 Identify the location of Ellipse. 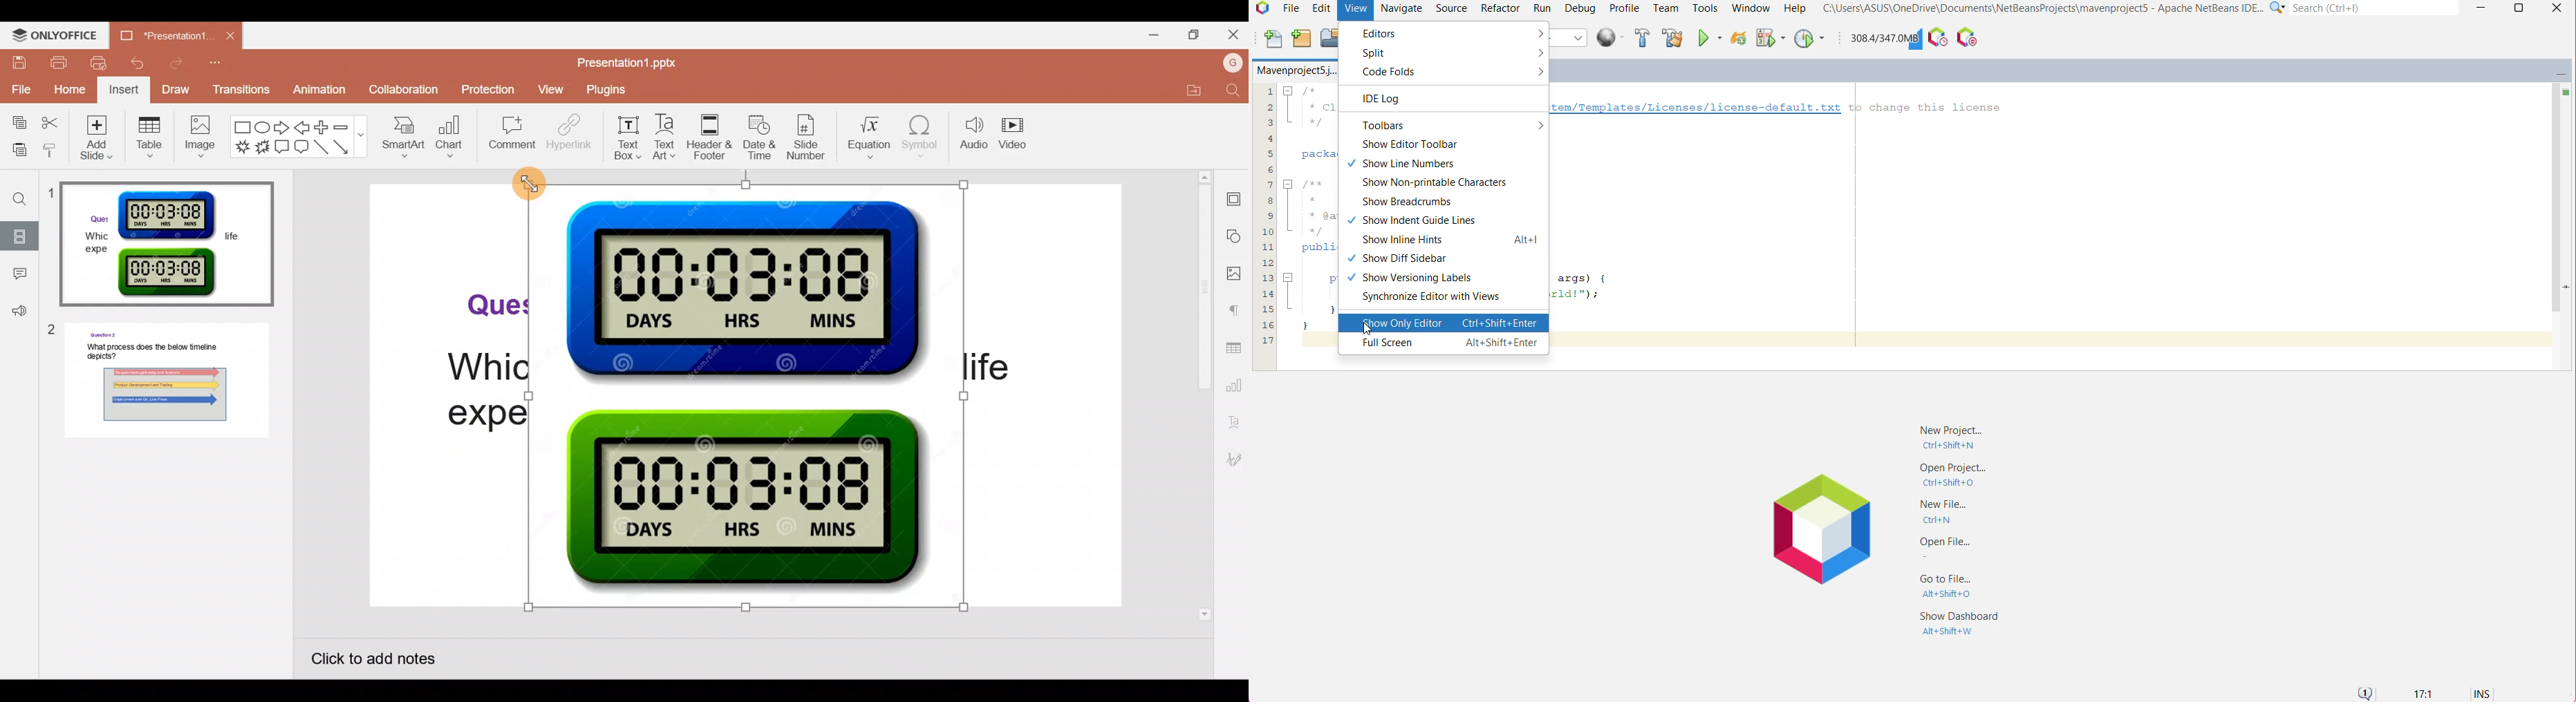
(262, 127).